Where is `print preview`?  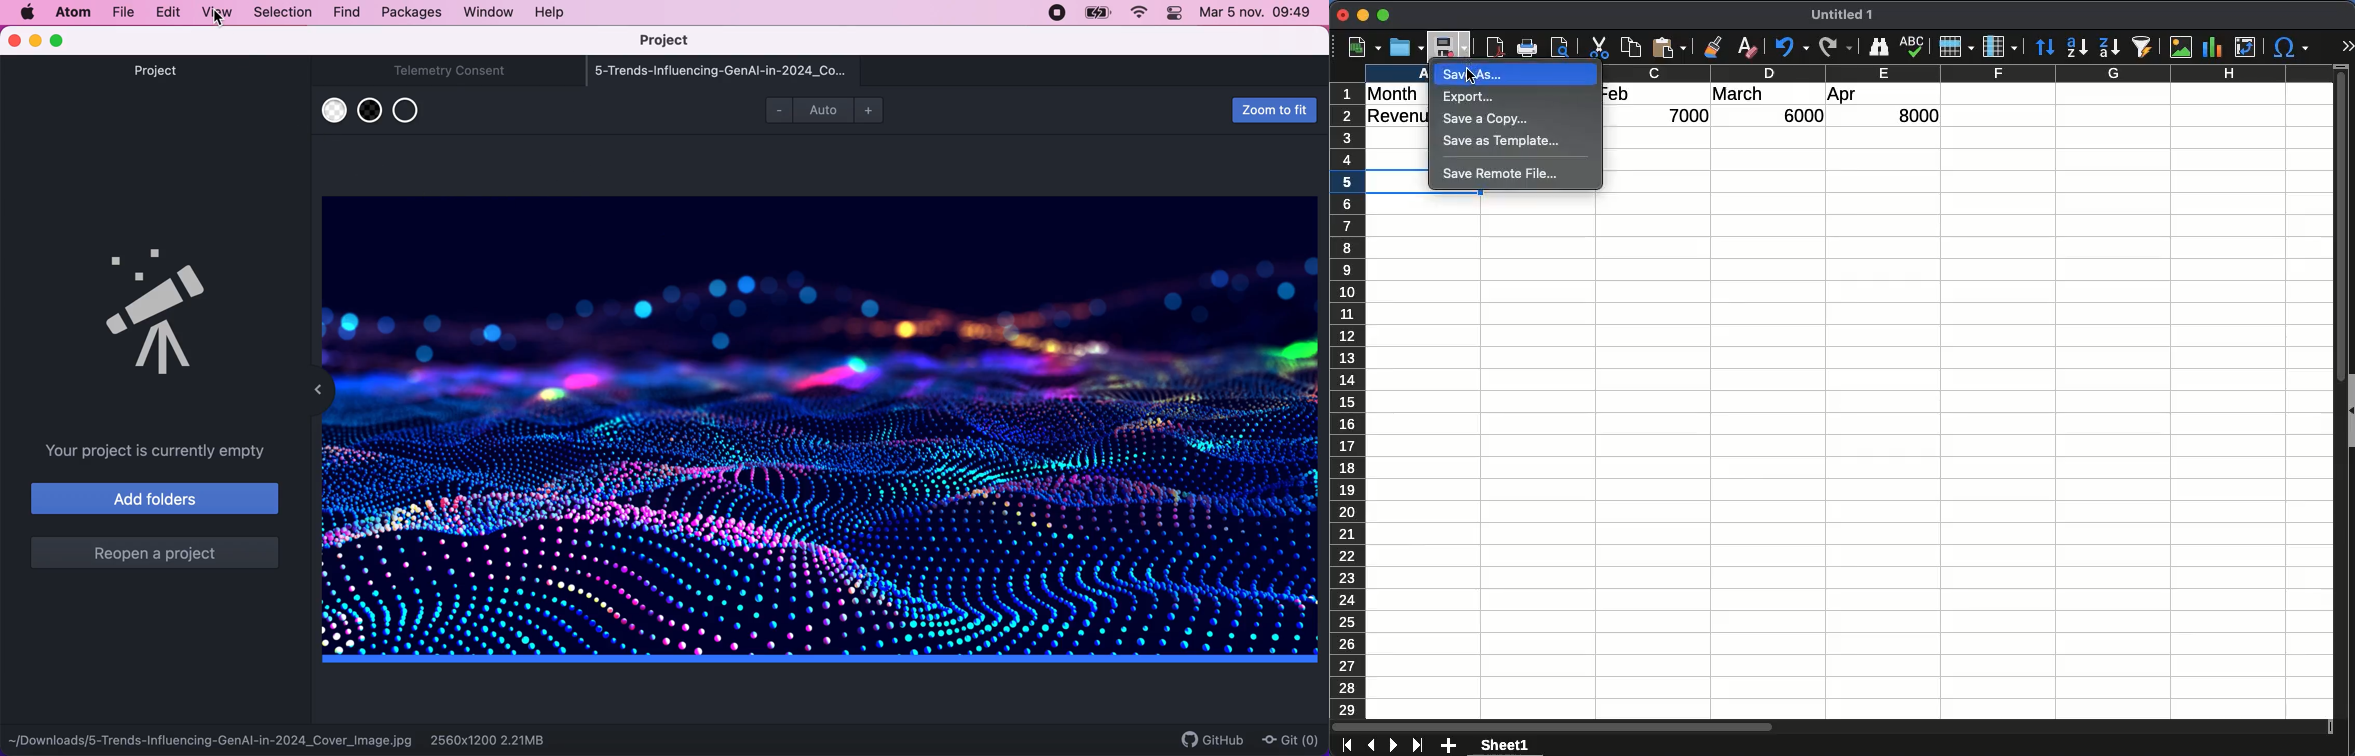
print preview is located at coordinates (1562, 49).